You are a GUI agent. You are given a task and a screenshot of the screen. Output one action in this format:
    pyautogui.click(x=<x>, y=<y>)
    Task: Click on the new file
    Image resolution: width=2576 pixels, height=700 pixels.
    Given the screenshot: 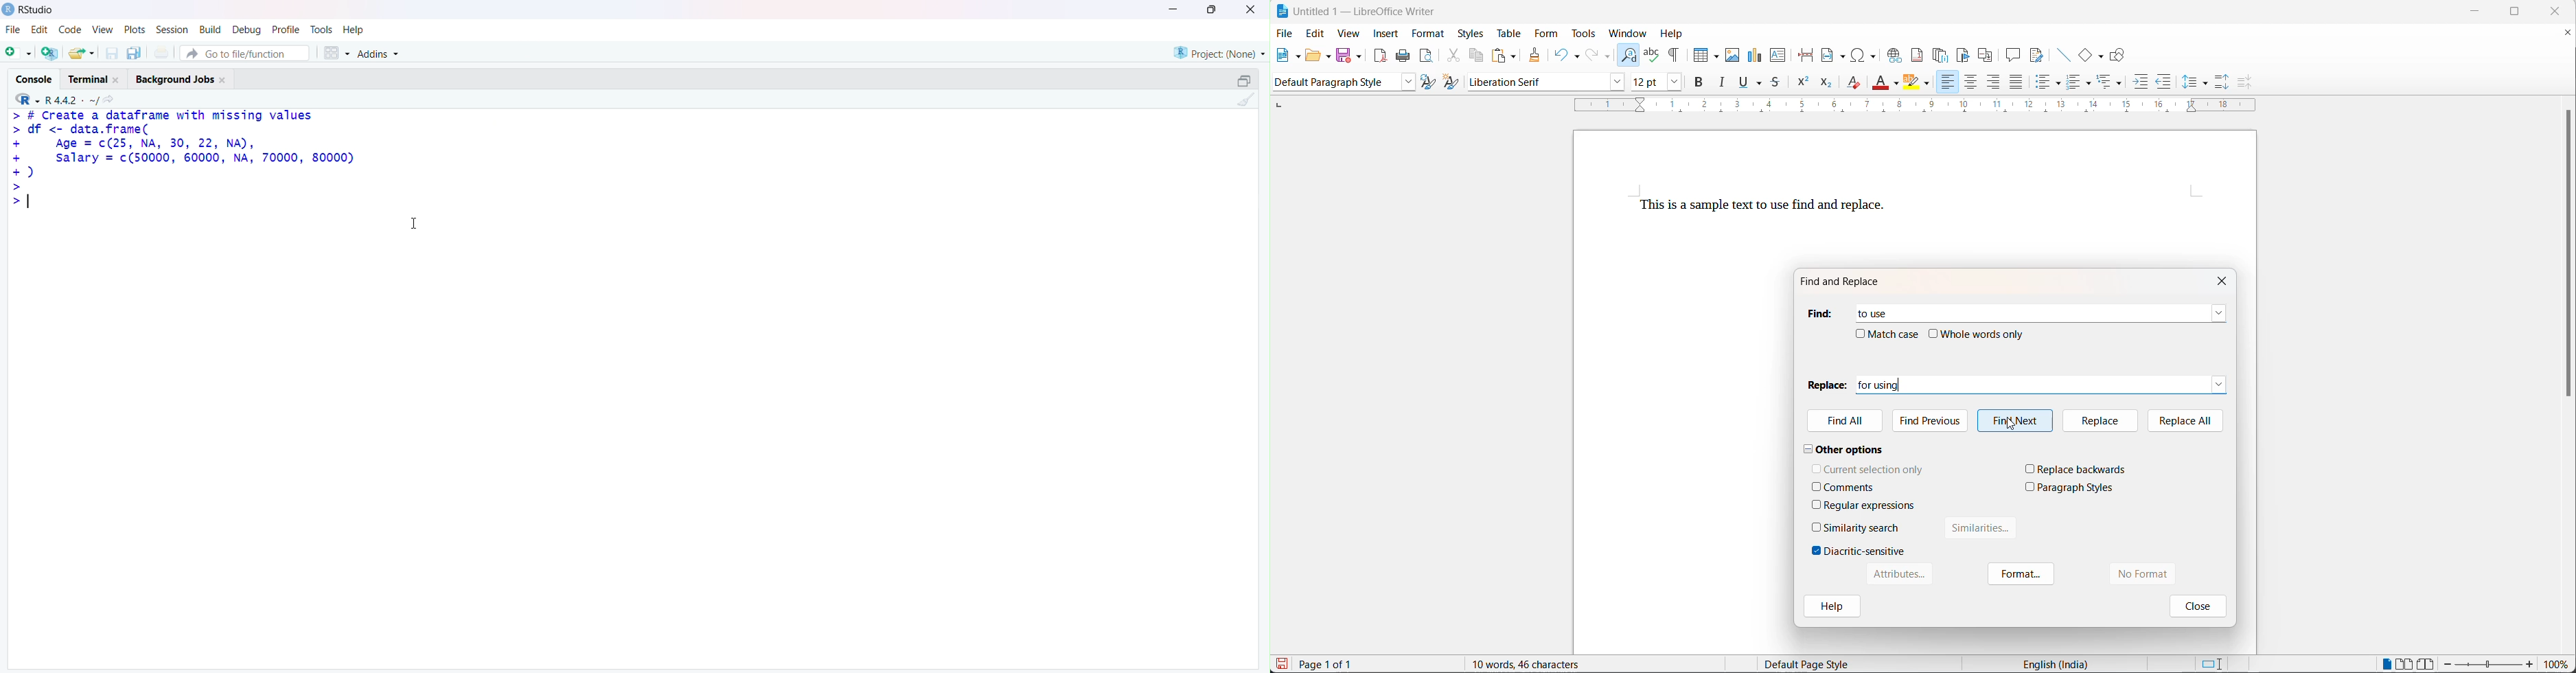 What is the action you would take?
    pyautogui.click(x=1285, y=58)
    